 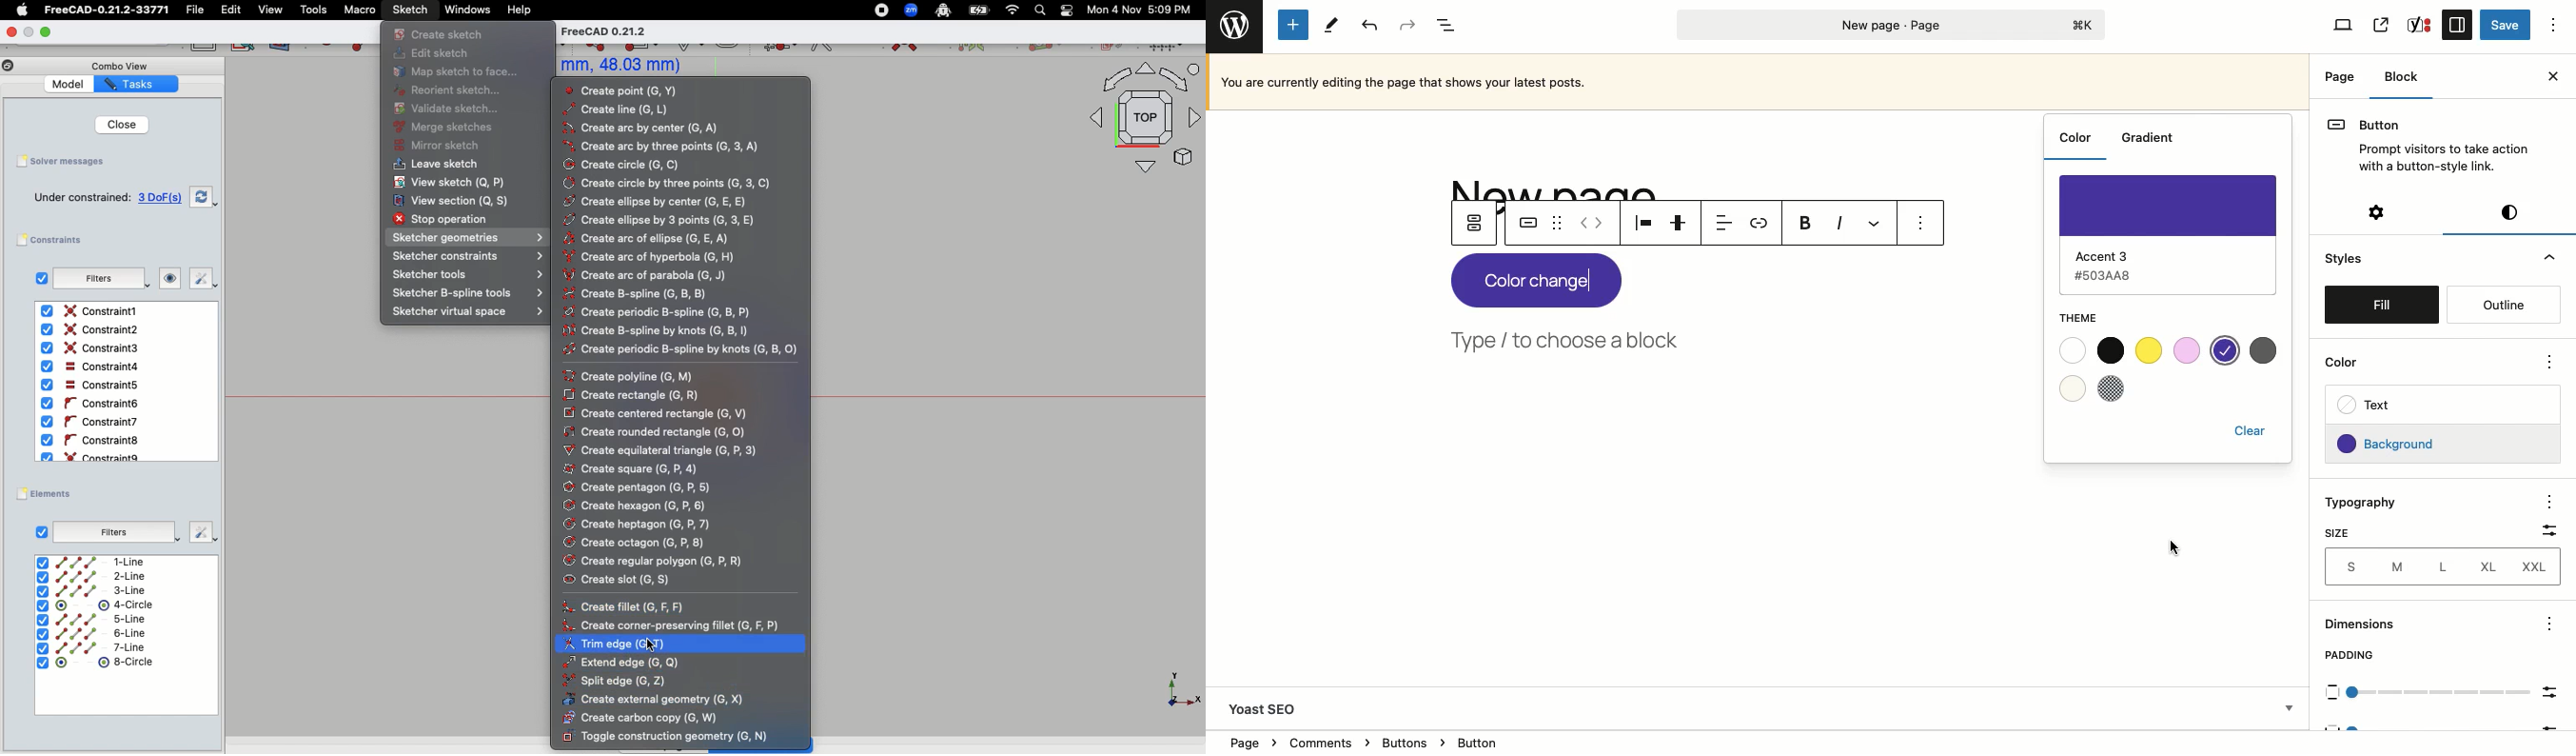 I want to click on View, so click(x=2343, y=25).